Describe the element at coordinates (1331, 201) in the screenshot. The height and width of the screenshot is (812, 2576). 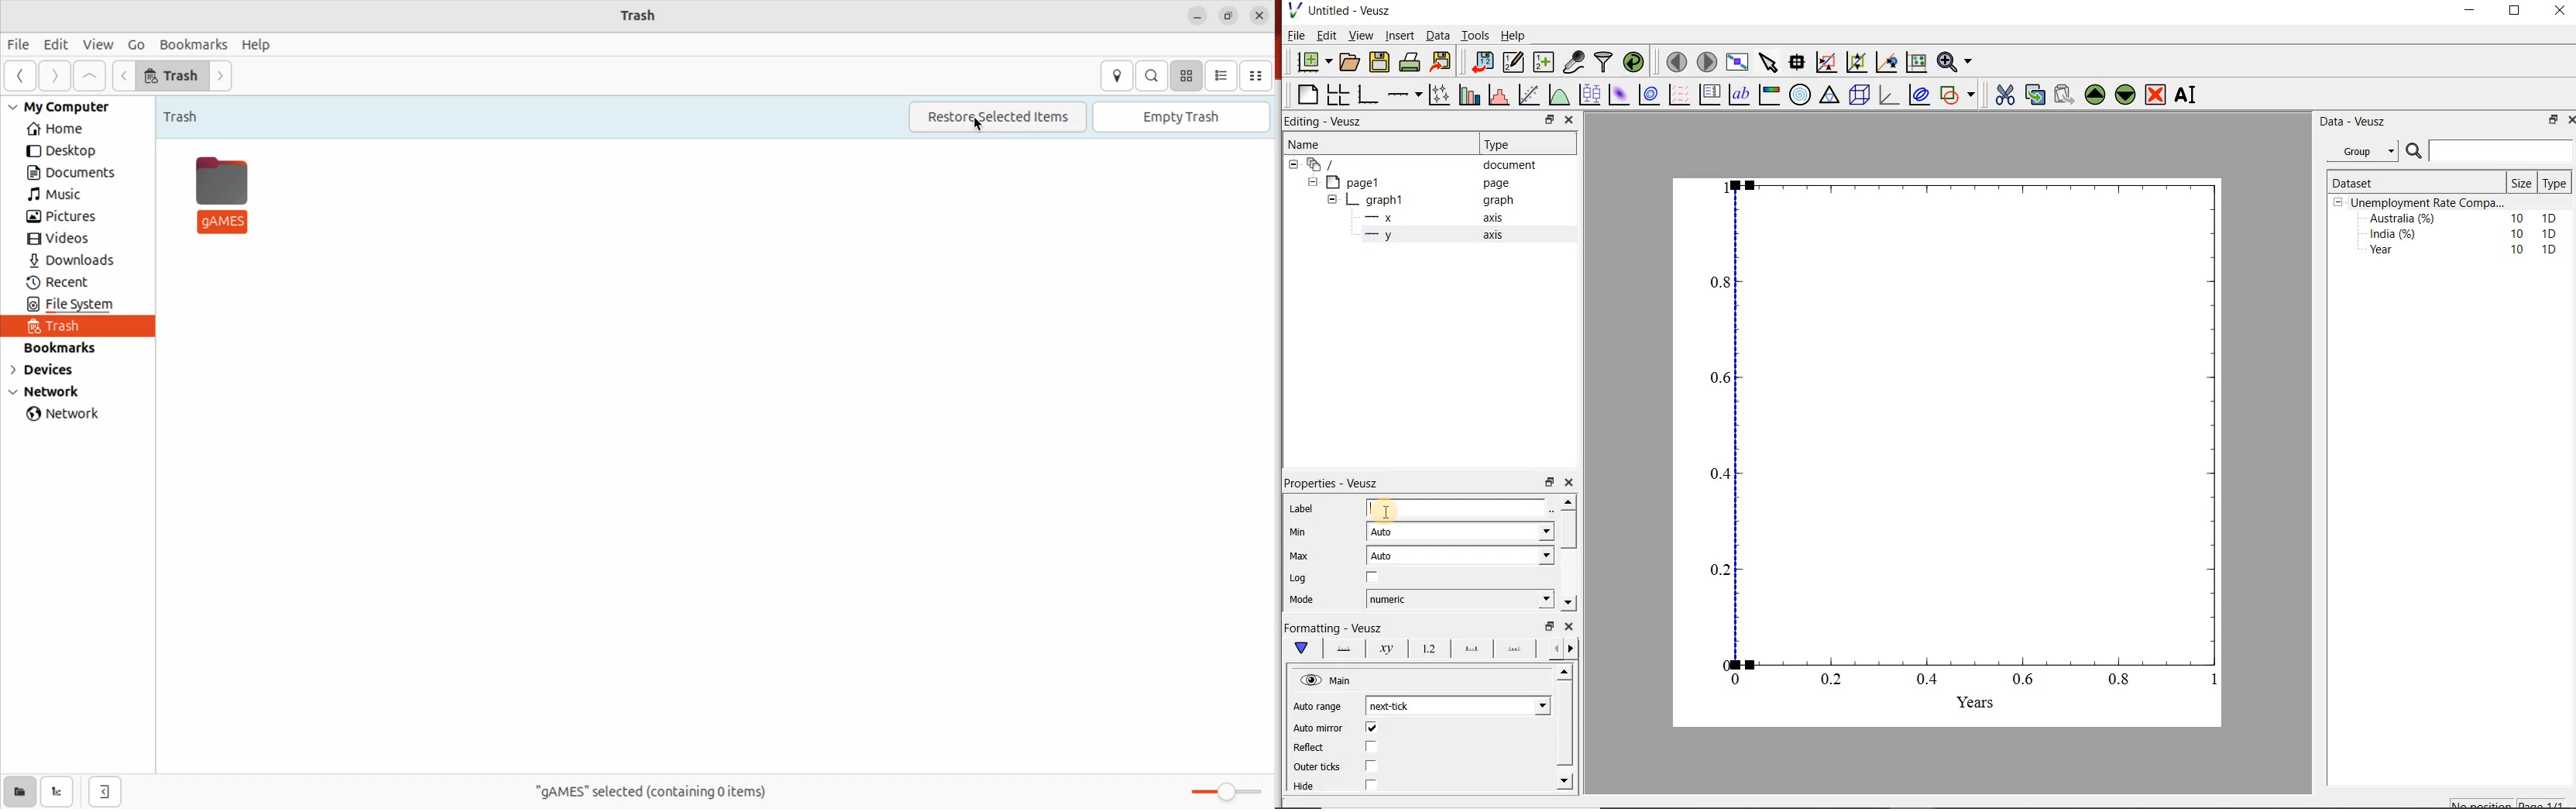
I see `collapse` at that location.